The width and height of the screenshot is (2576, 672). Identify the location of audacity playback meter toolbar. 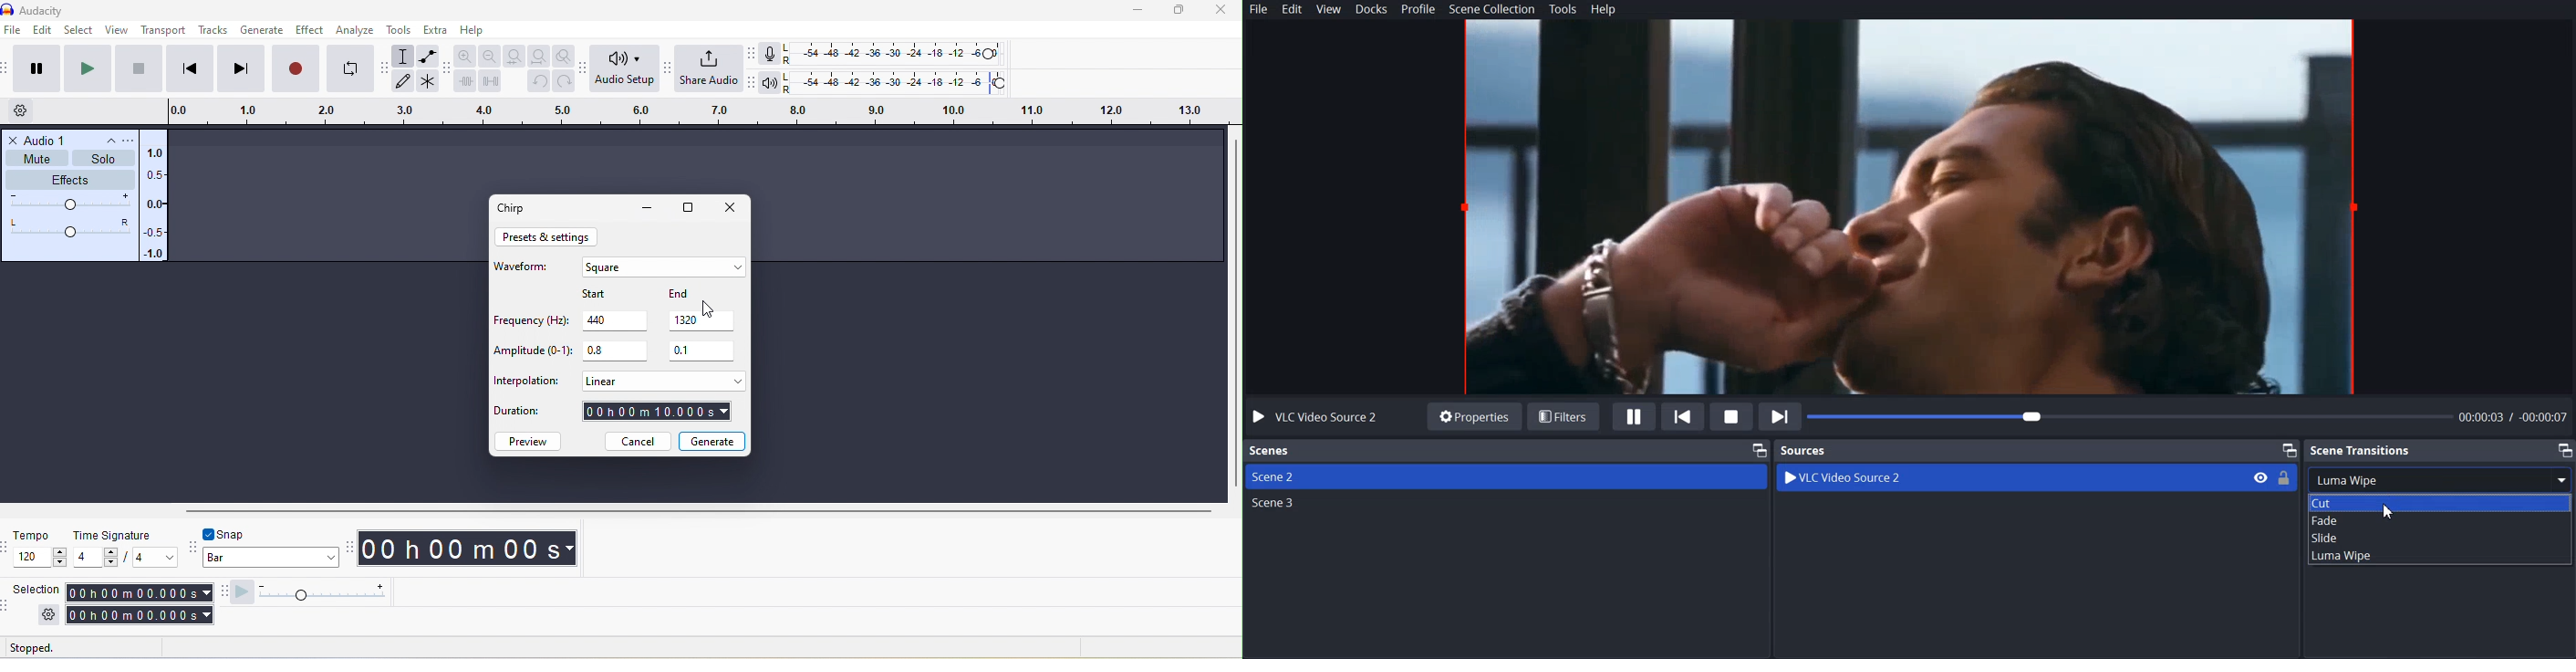
(752, 80).